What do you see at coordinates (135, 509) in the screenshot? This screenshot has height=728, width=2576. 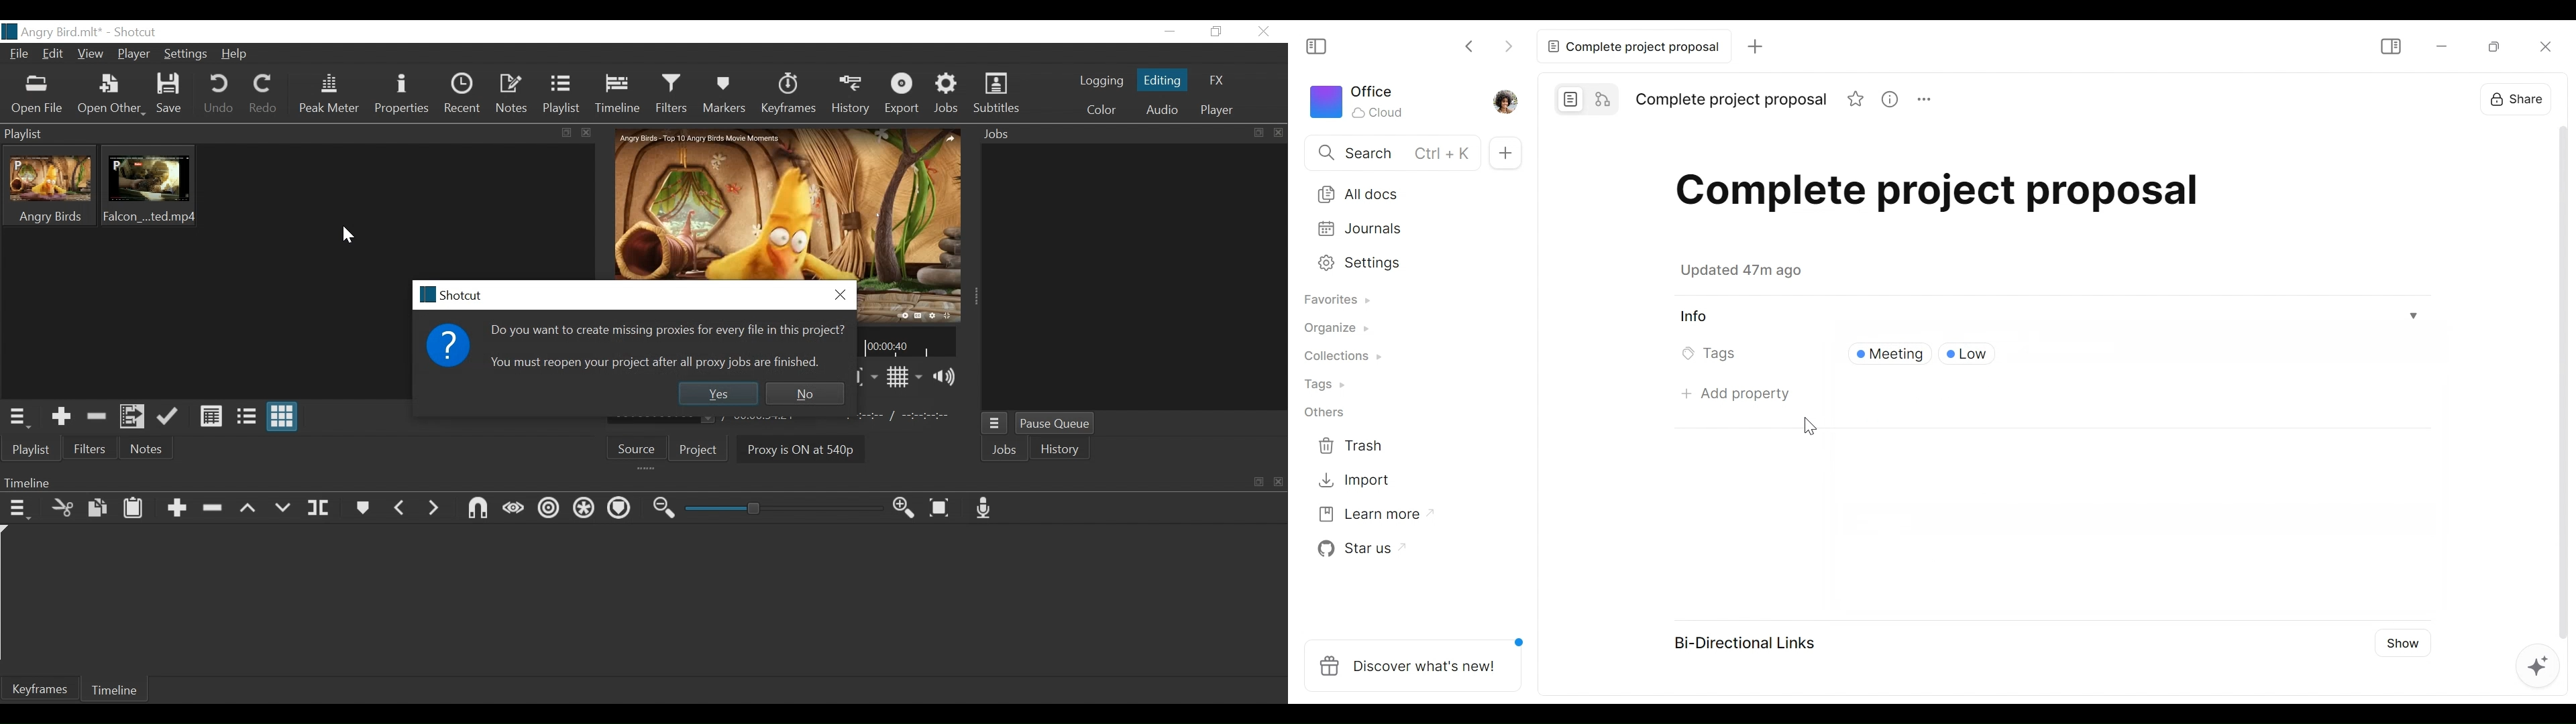 I see `Paste` at bounding box center [135, 509].